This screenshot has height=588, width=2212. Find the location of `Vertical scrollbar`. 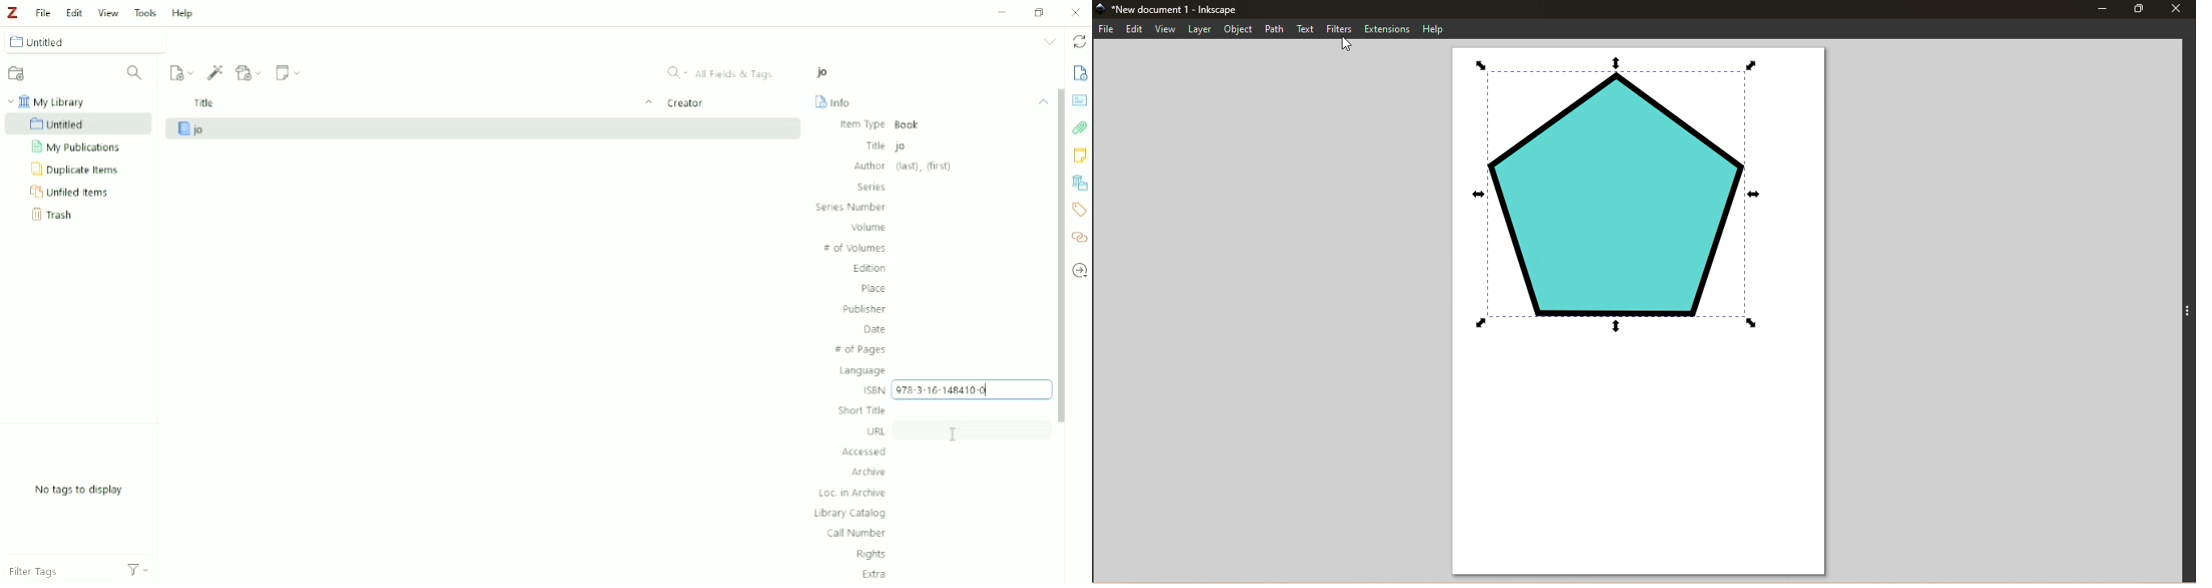

Vertical scrollbar is located at coordinates (1058, 255).